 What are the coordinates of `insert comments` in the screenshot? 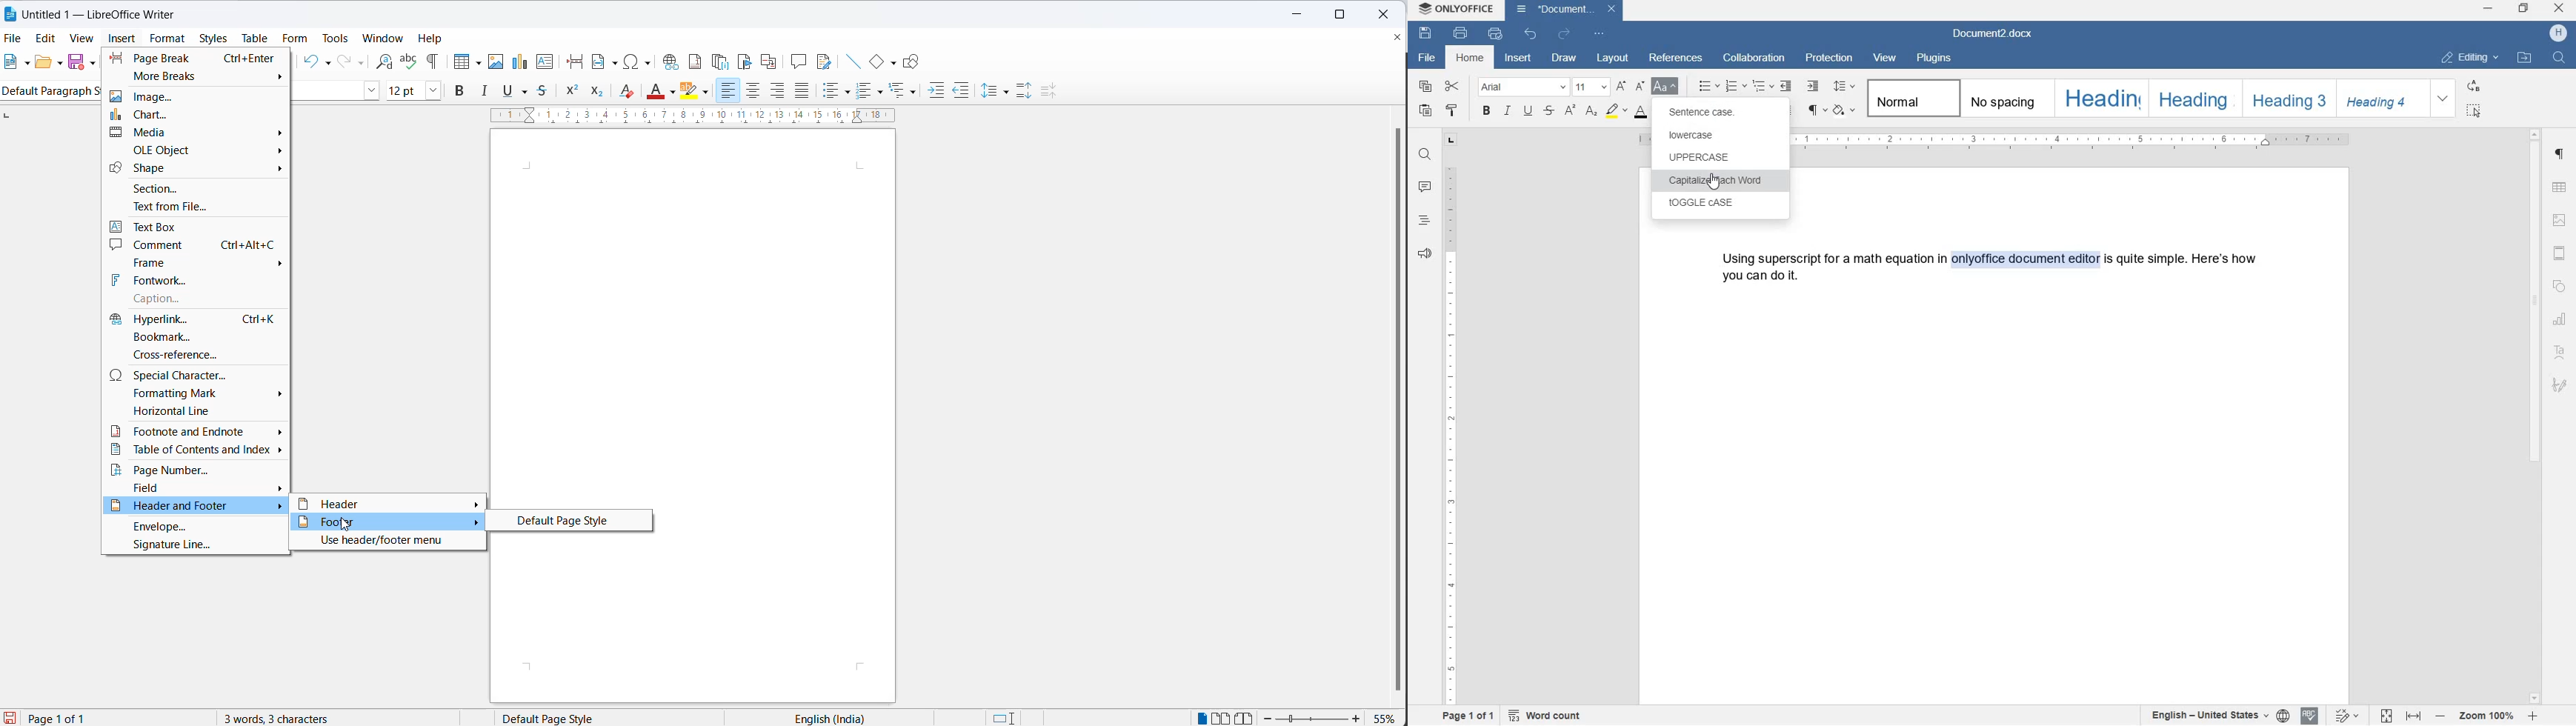 It's located at (799, 60).